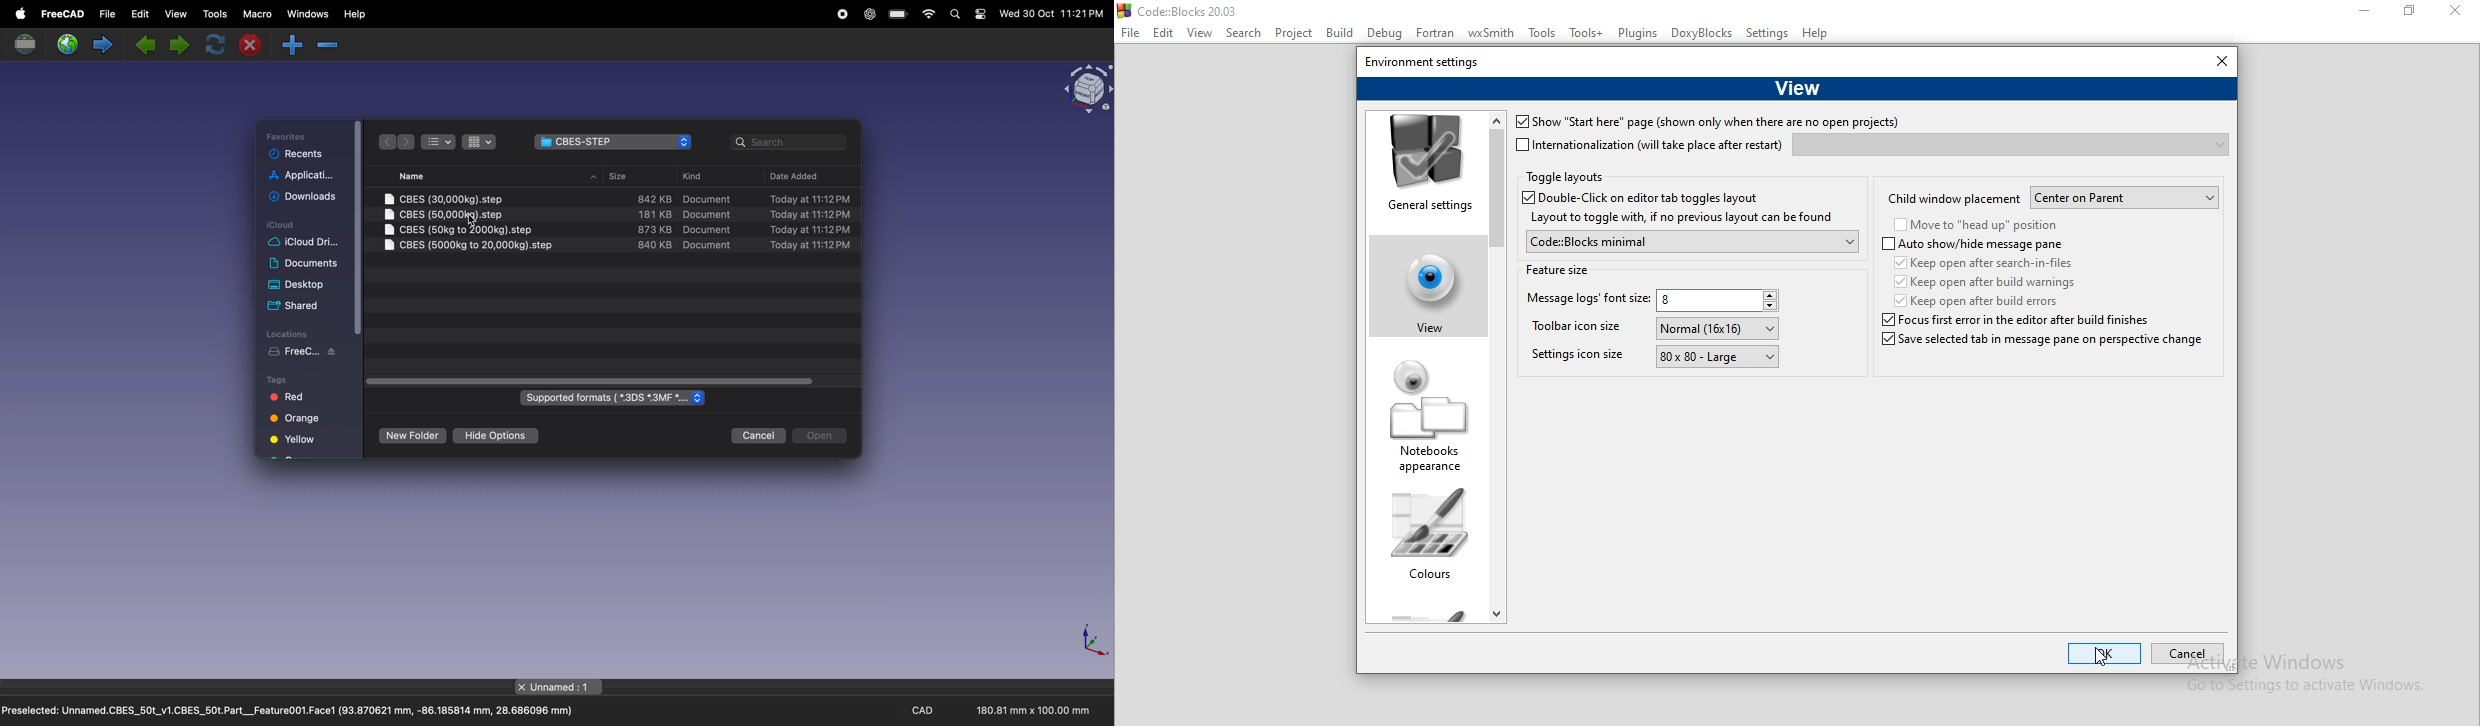  What do you see at coordinates (19, 13) in the screenshot?
I see `apple menu` at bounding box center [19, 13].